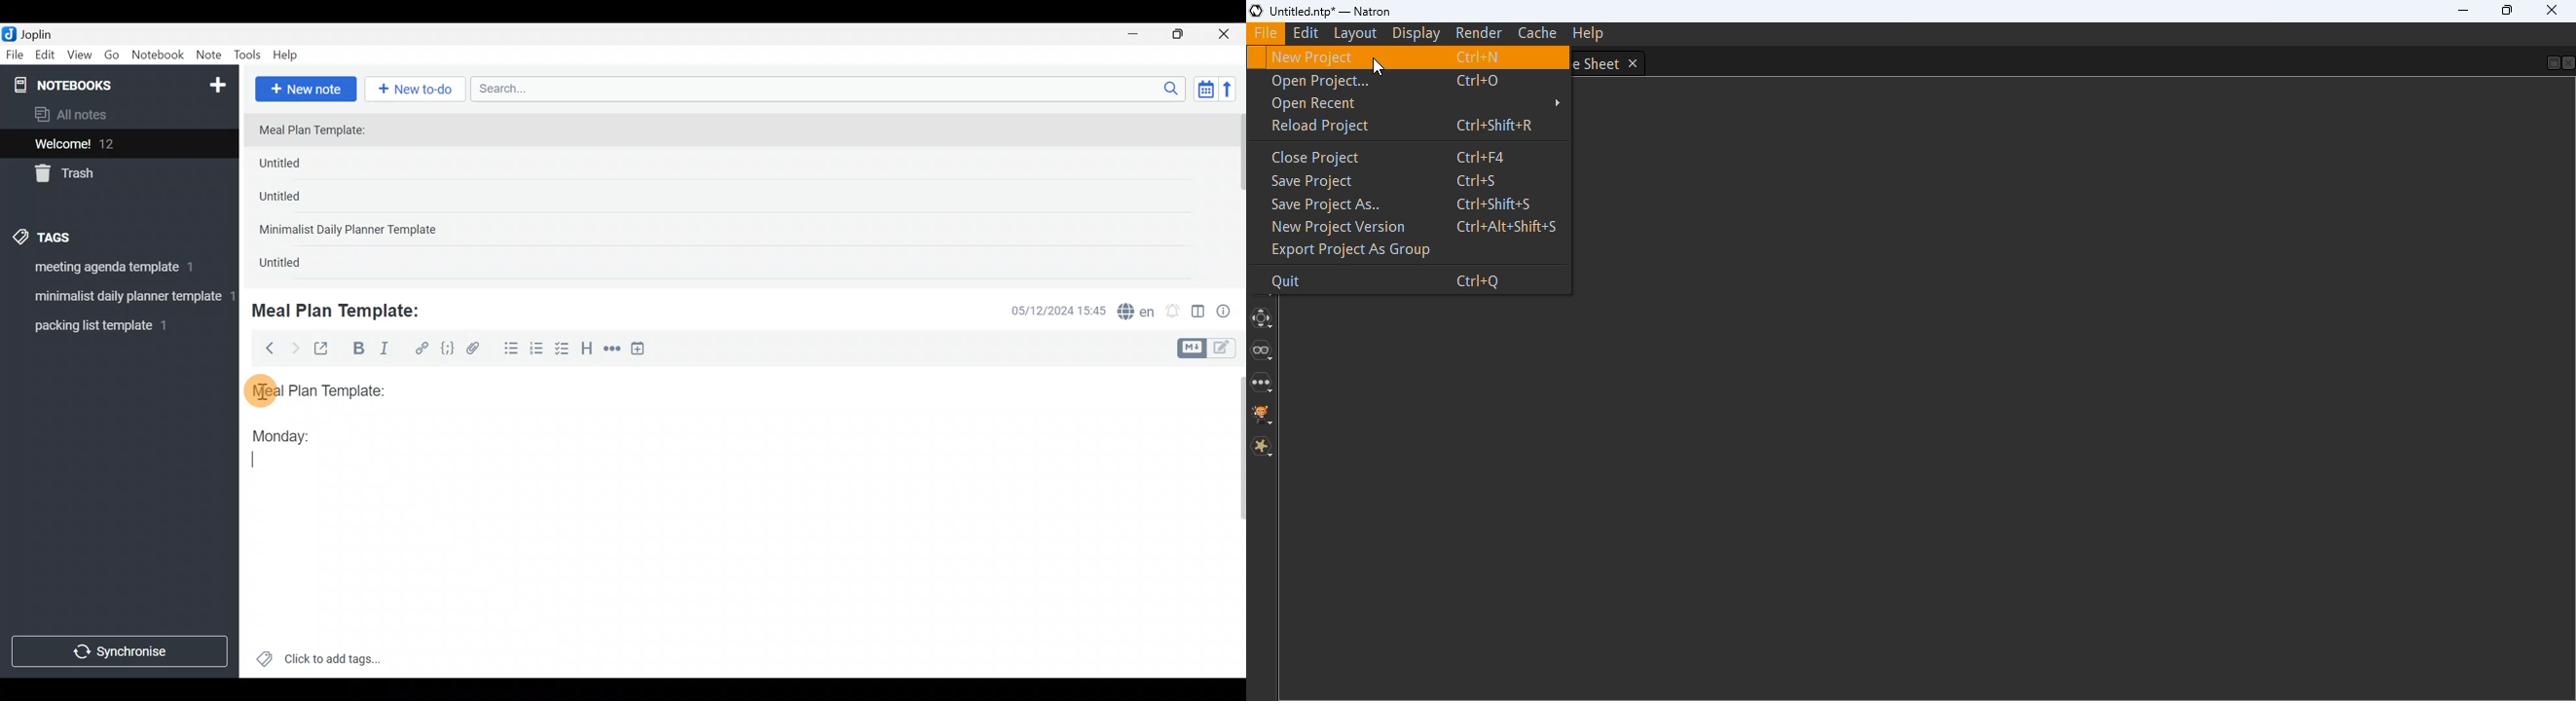 Image resolution: width=2576 pixels, height=728 pixels. Describe the element at coordinates (295, 265) in the screenshot. I see `Untitled` at that location.